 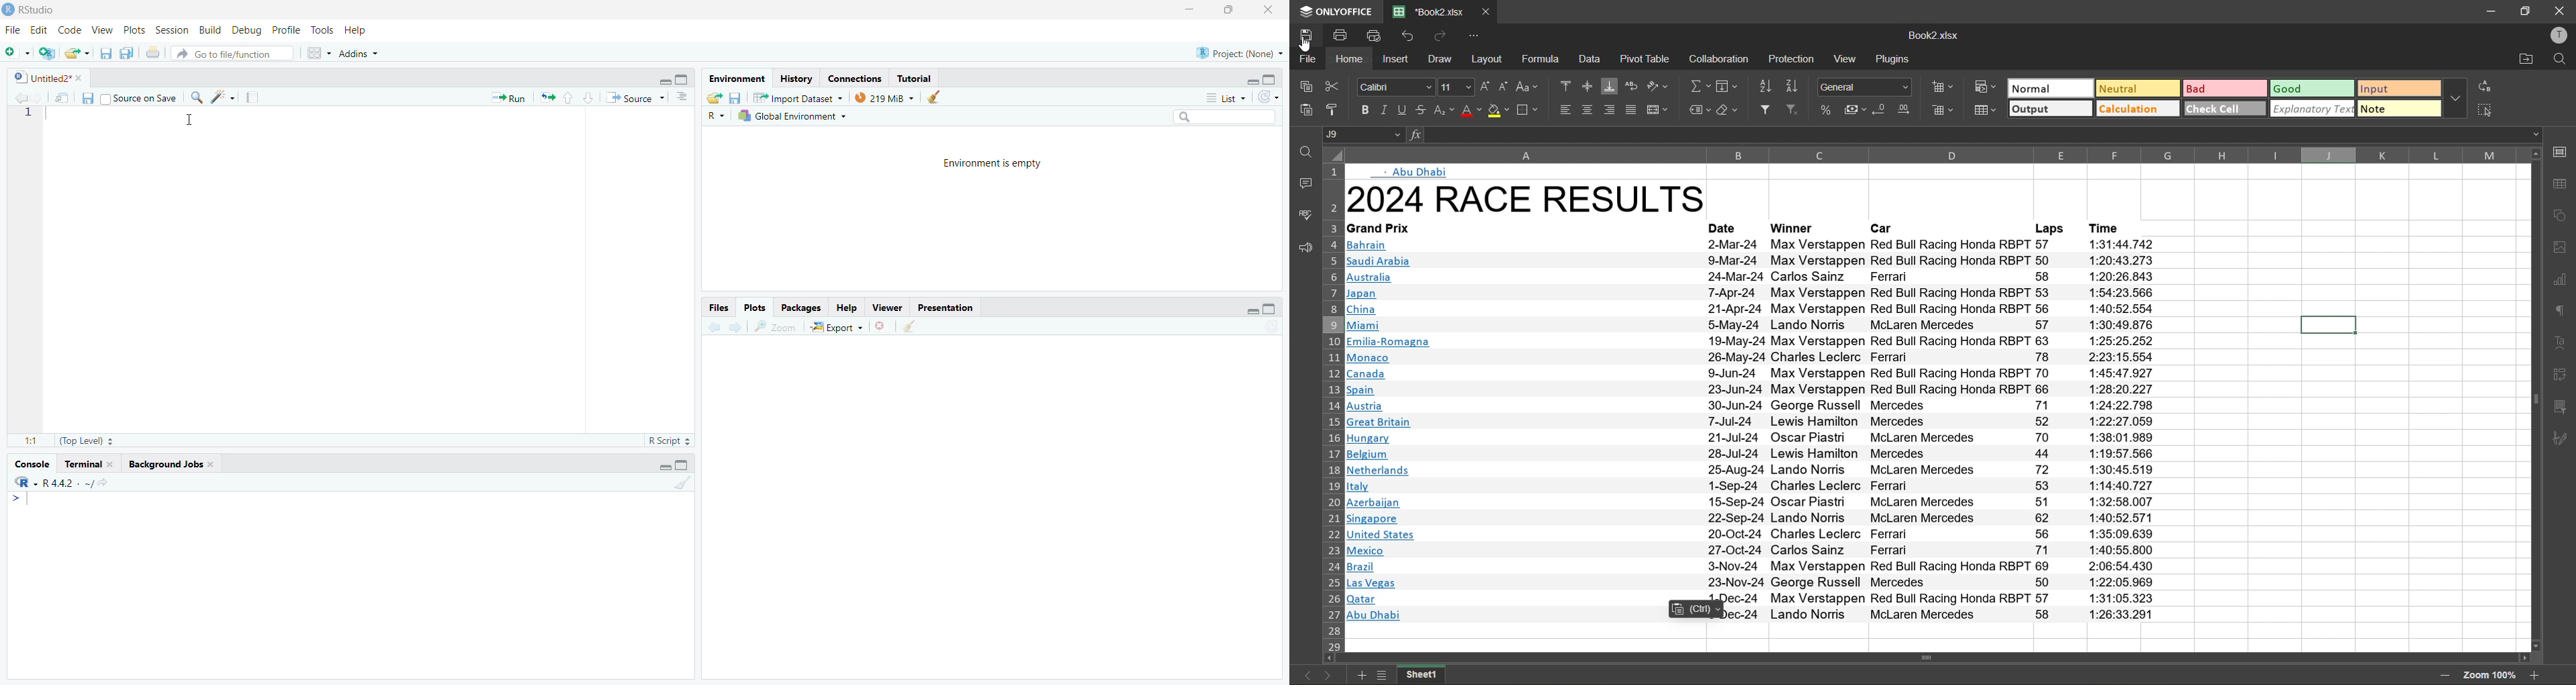 I want to click on Go to next source location, so click(x=38, y=99).